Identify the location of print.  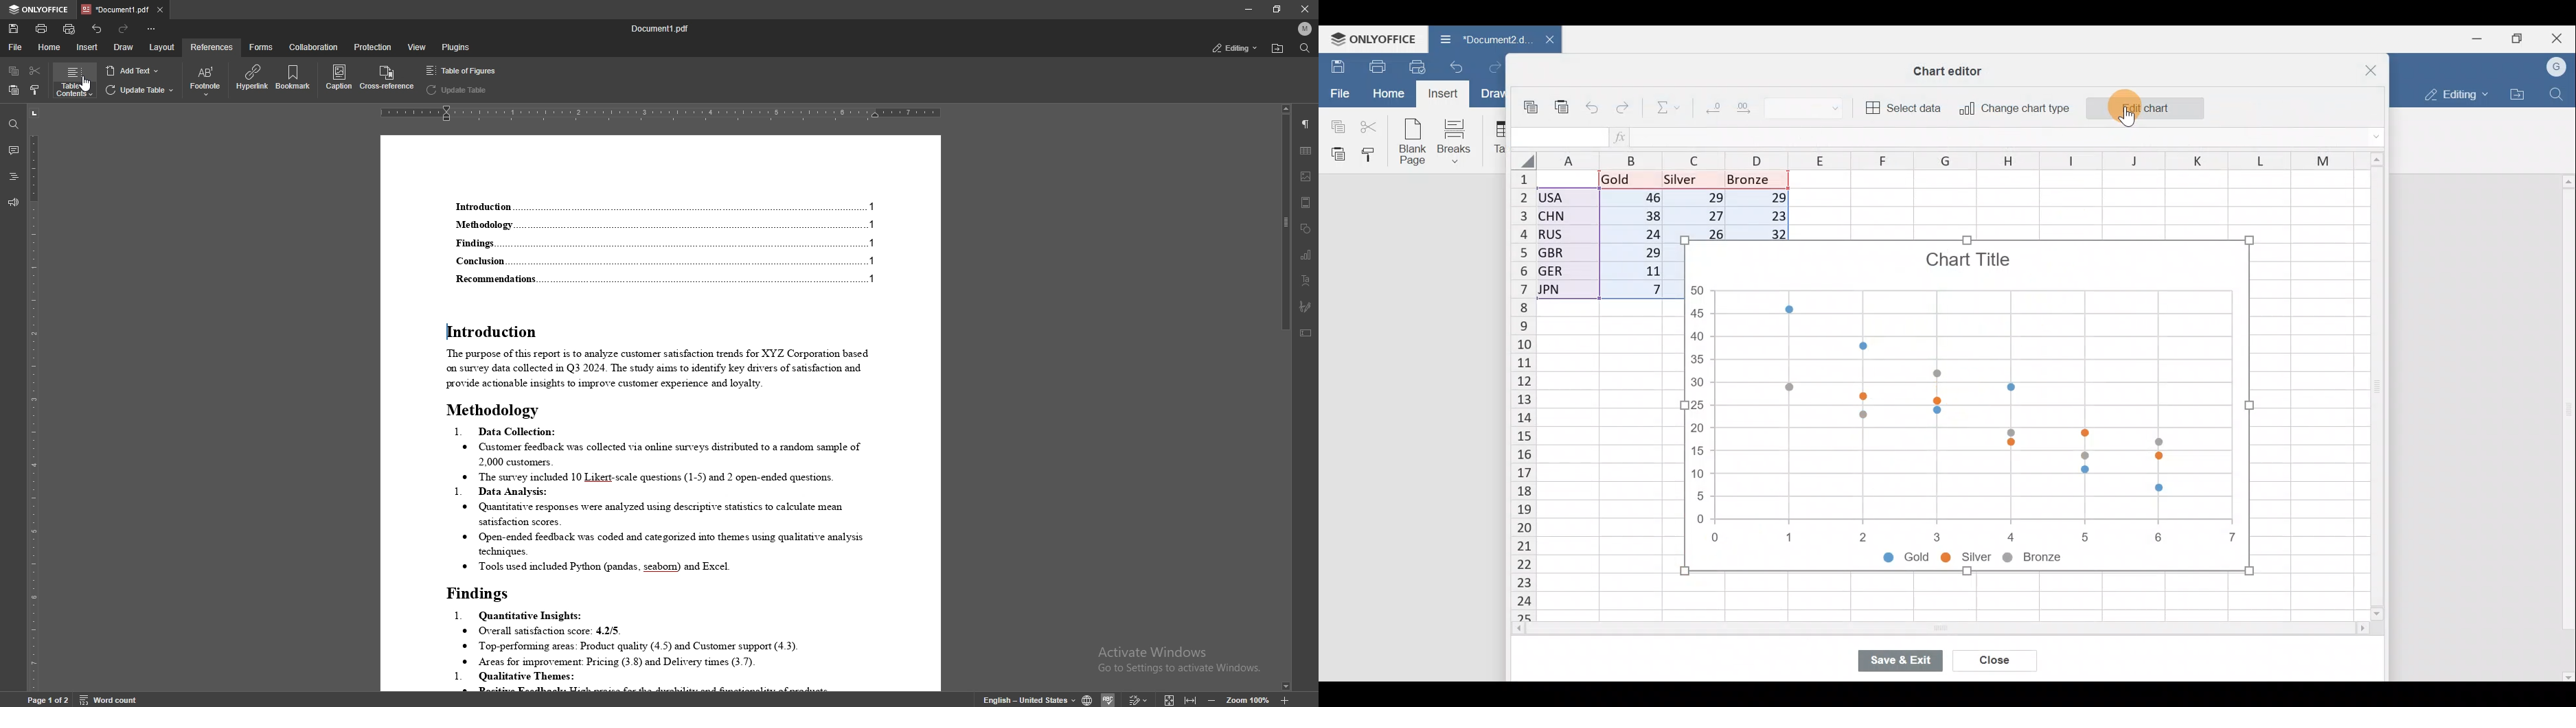
(42, 28).